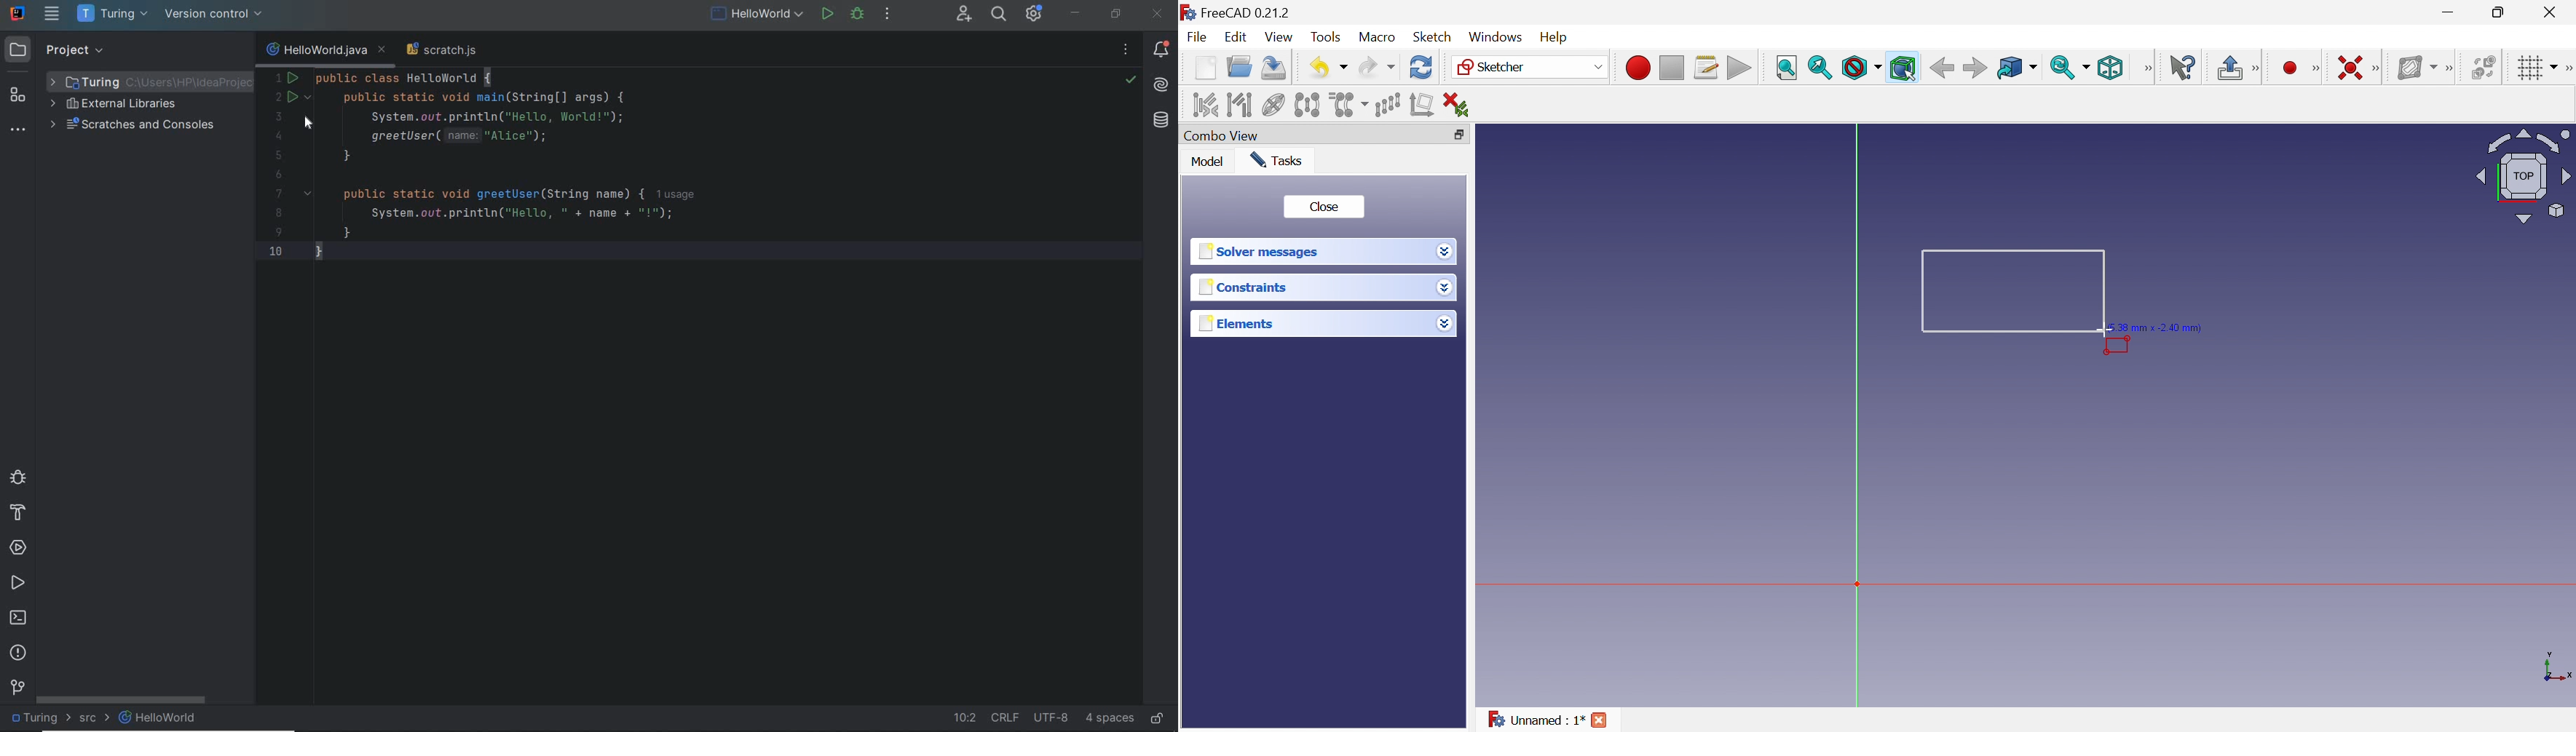 The image size is (2576, 756). I want to click on Save, so click(1327, 68).